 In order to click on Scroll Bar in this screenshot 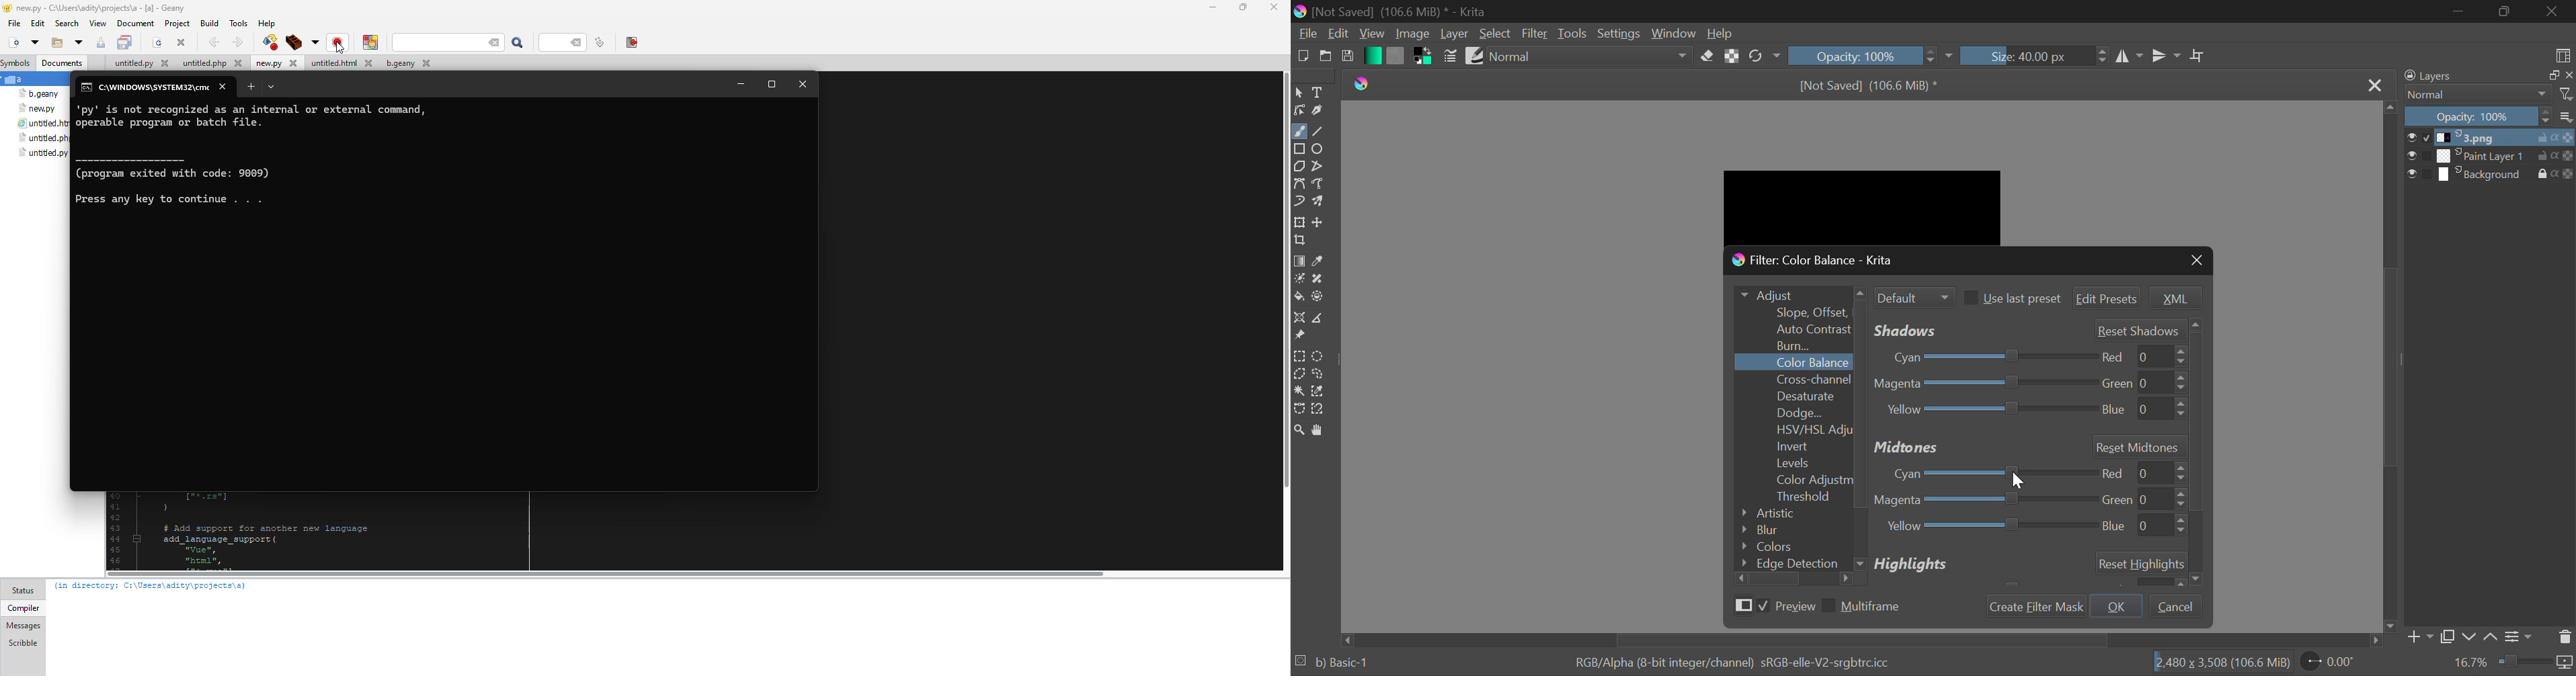, I will do `click(2391, 367)`.